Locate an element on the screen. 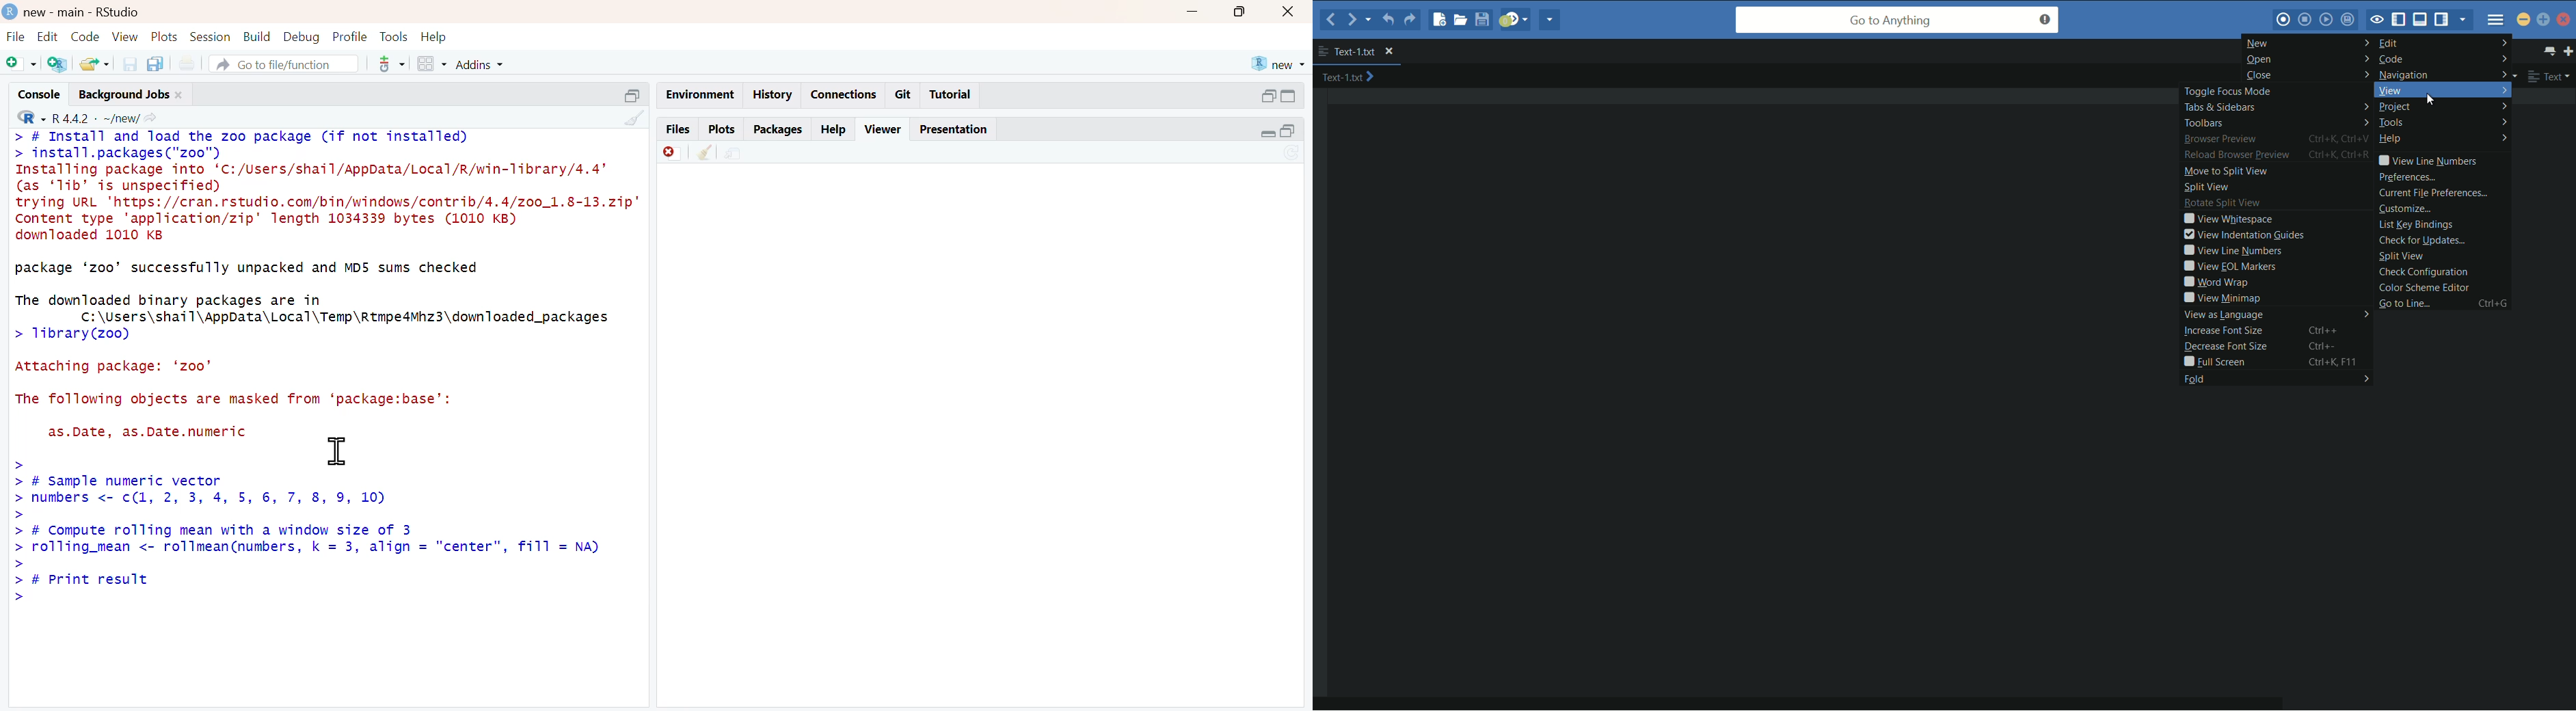 This screenshot has width=2576, height=728. packages is located at coordinates (779, 129).